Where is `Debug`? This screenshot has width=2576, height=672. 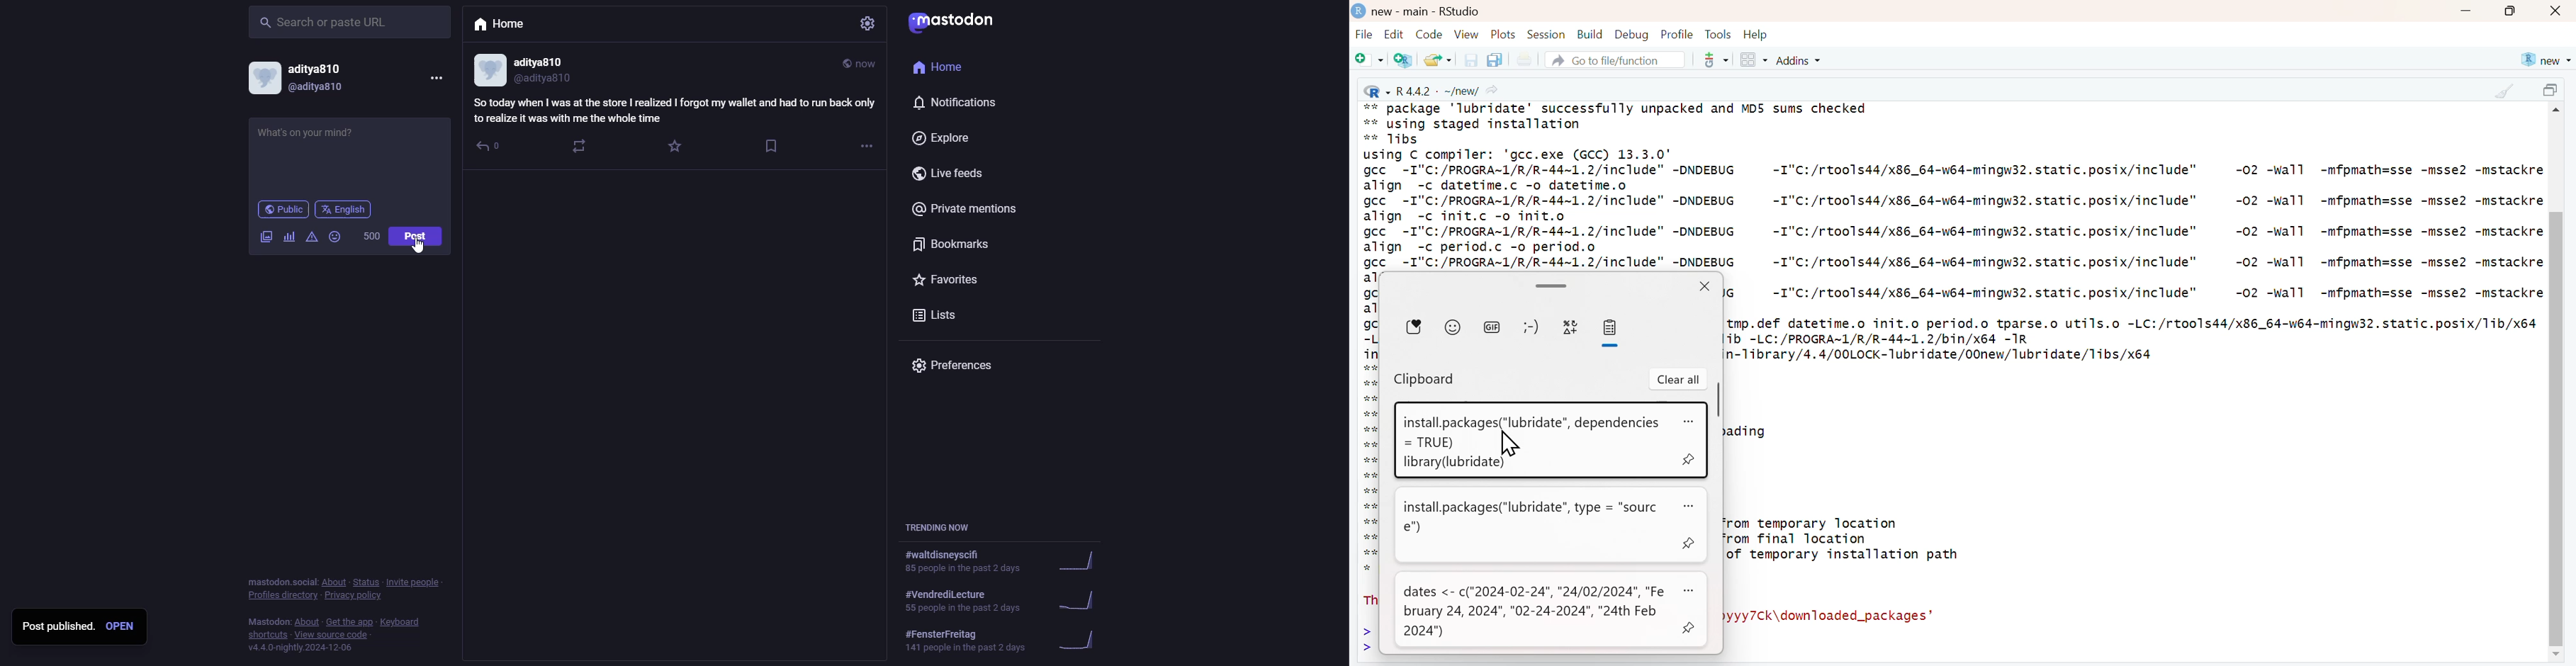 Debug is located at coordinates (1630, 34).